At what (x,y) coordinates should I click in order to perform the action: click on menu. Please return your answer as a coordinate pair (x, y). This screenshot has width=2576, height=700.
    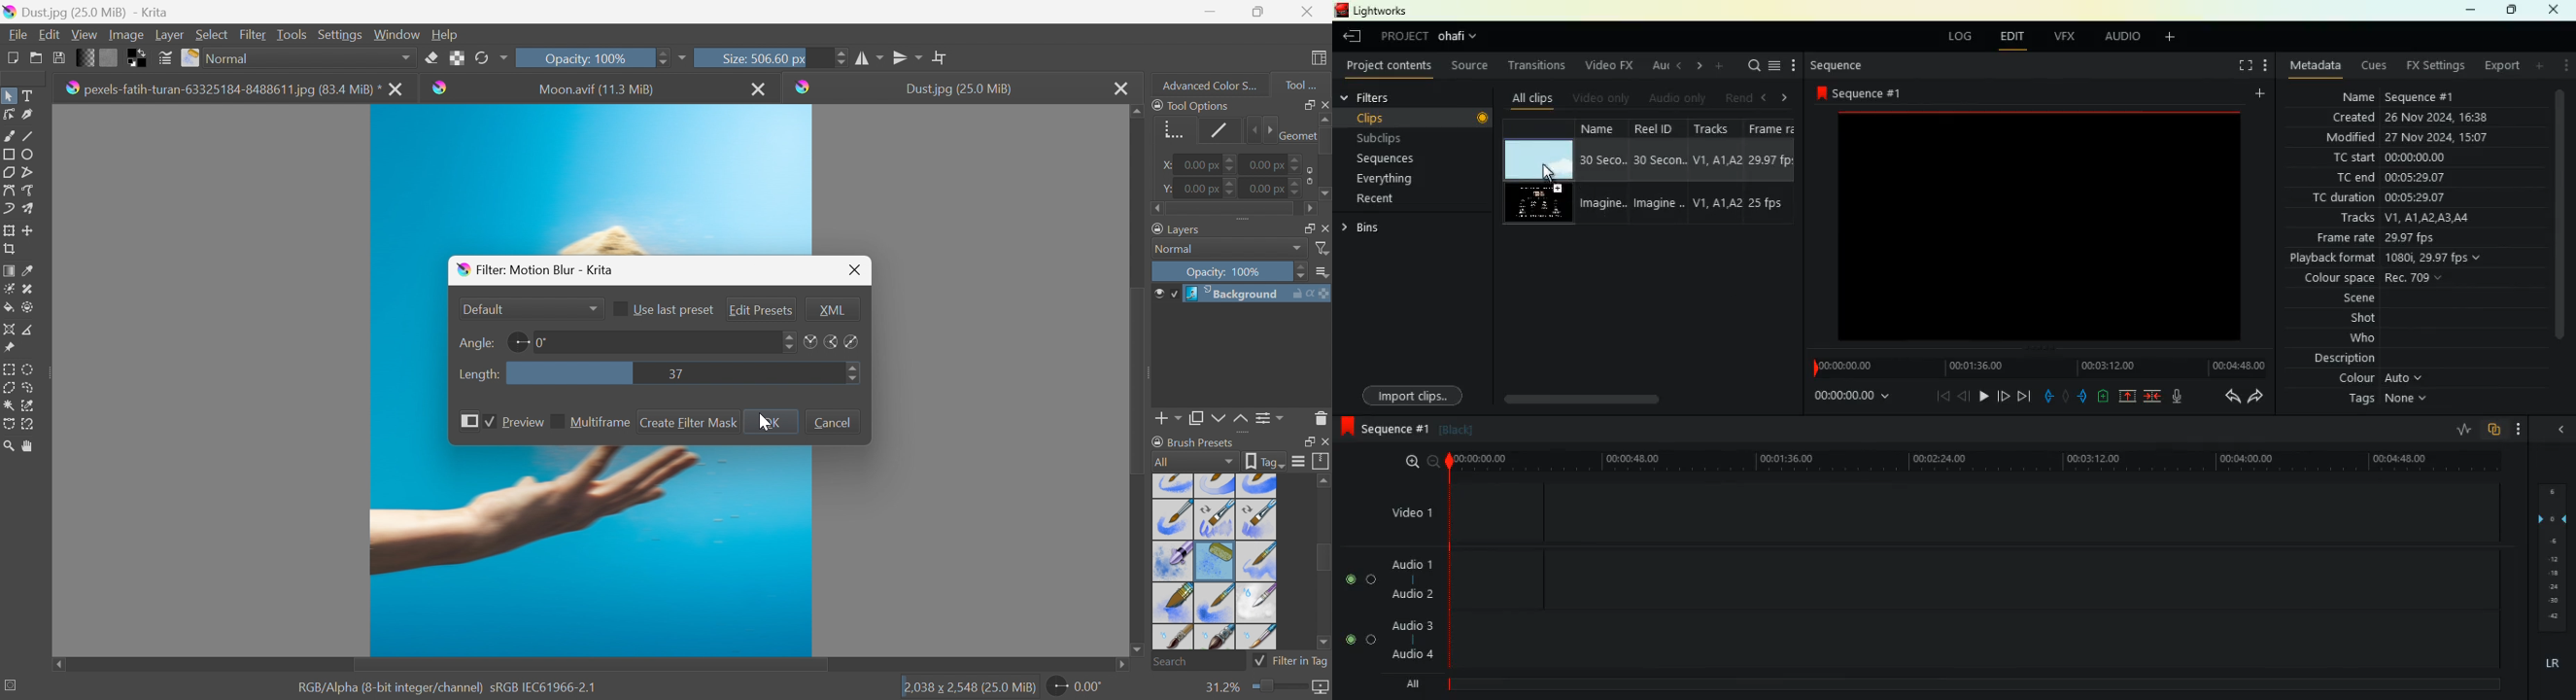
    Looking at the image, I should click on (2524, 428).